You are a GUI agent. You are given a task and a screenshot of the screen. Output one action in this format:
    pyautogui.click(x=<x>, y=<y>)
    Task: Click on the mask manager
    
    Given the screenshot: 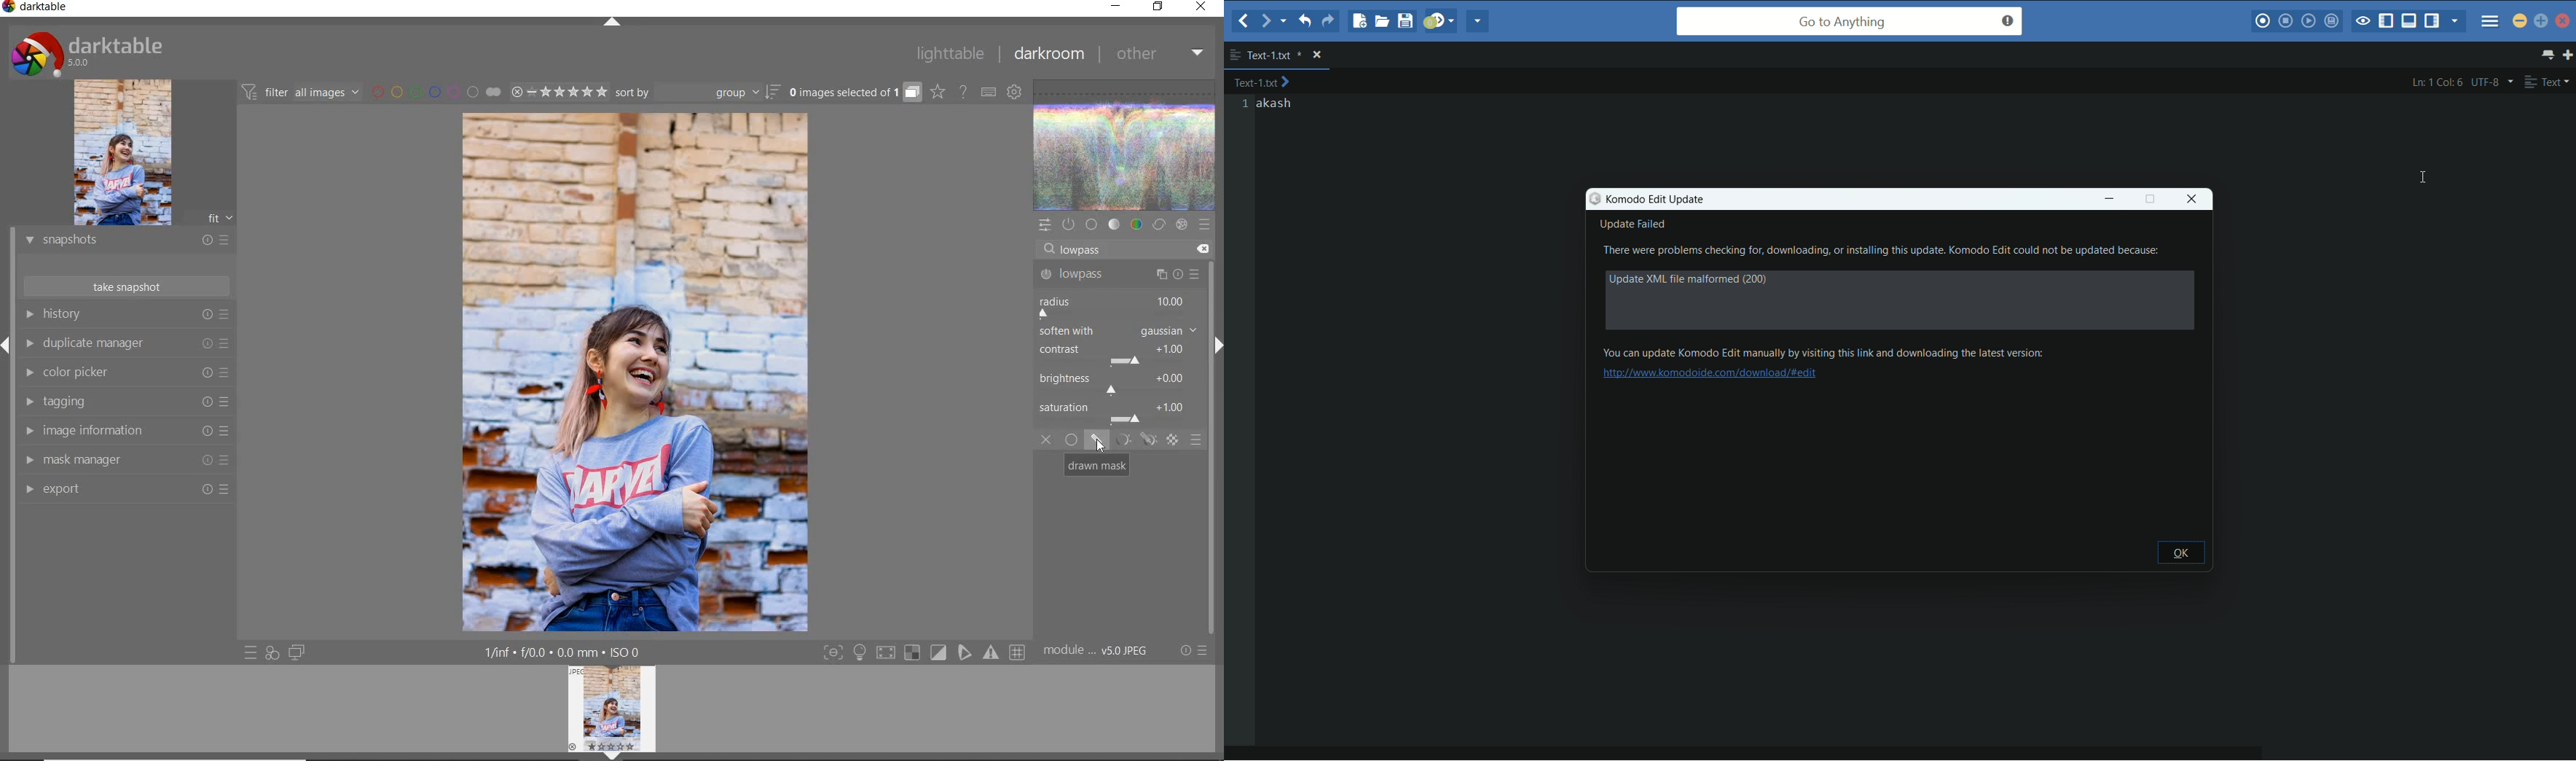 What is the action you would take?
    pyautogui.click(x=125, y=461)
    